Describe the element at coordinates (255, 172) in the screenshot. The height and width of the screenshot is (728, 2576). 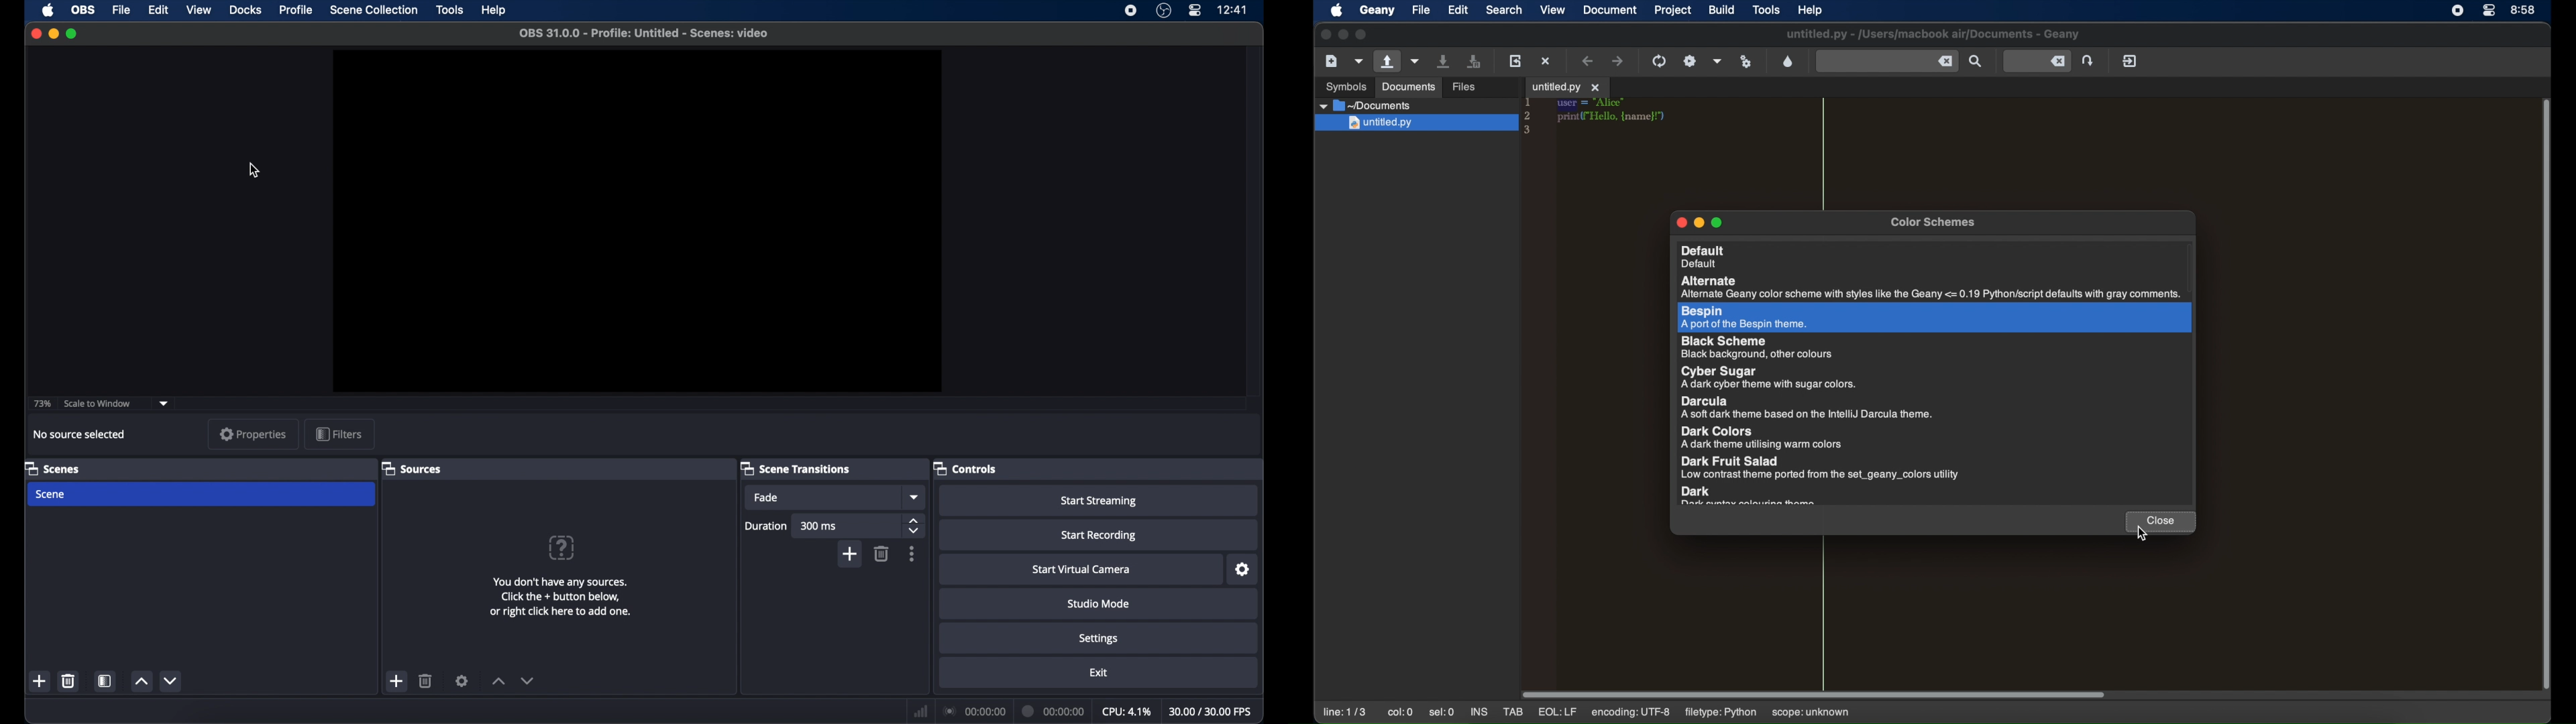
I see `cursor` at that location.